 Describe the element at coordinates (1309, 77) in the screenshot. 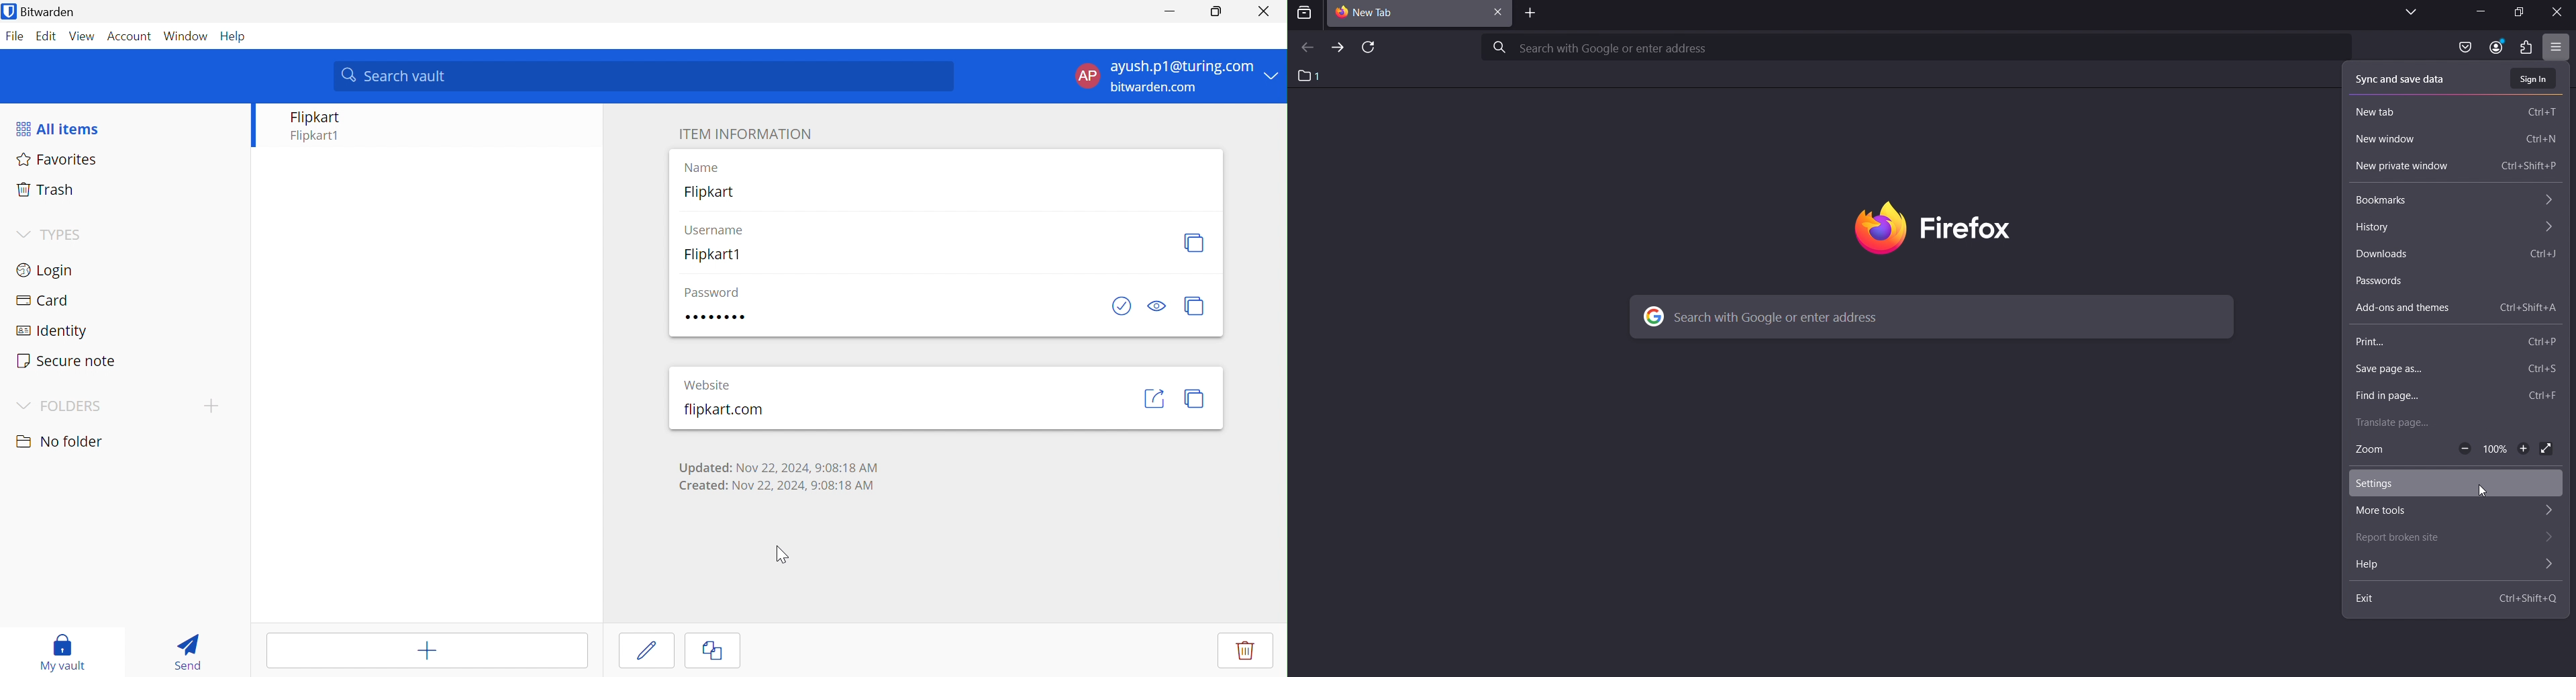

I see `1` at that location.